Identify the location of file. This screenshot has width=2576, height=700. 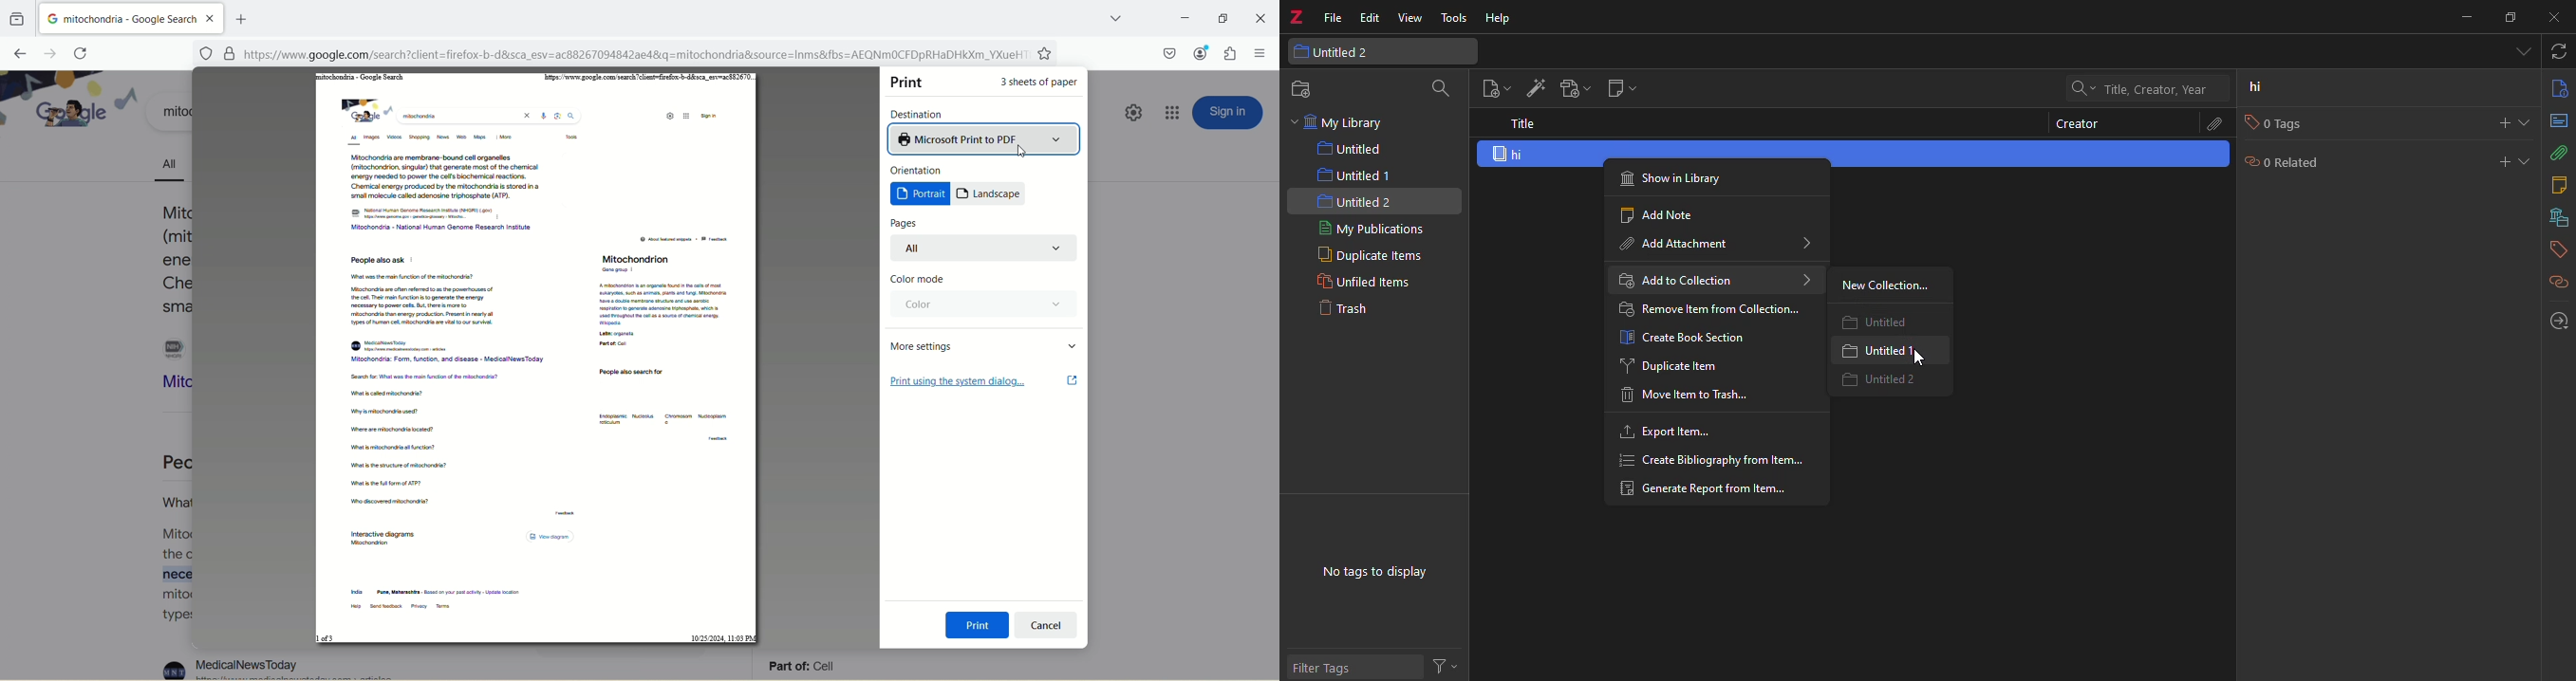
(1332, 18).